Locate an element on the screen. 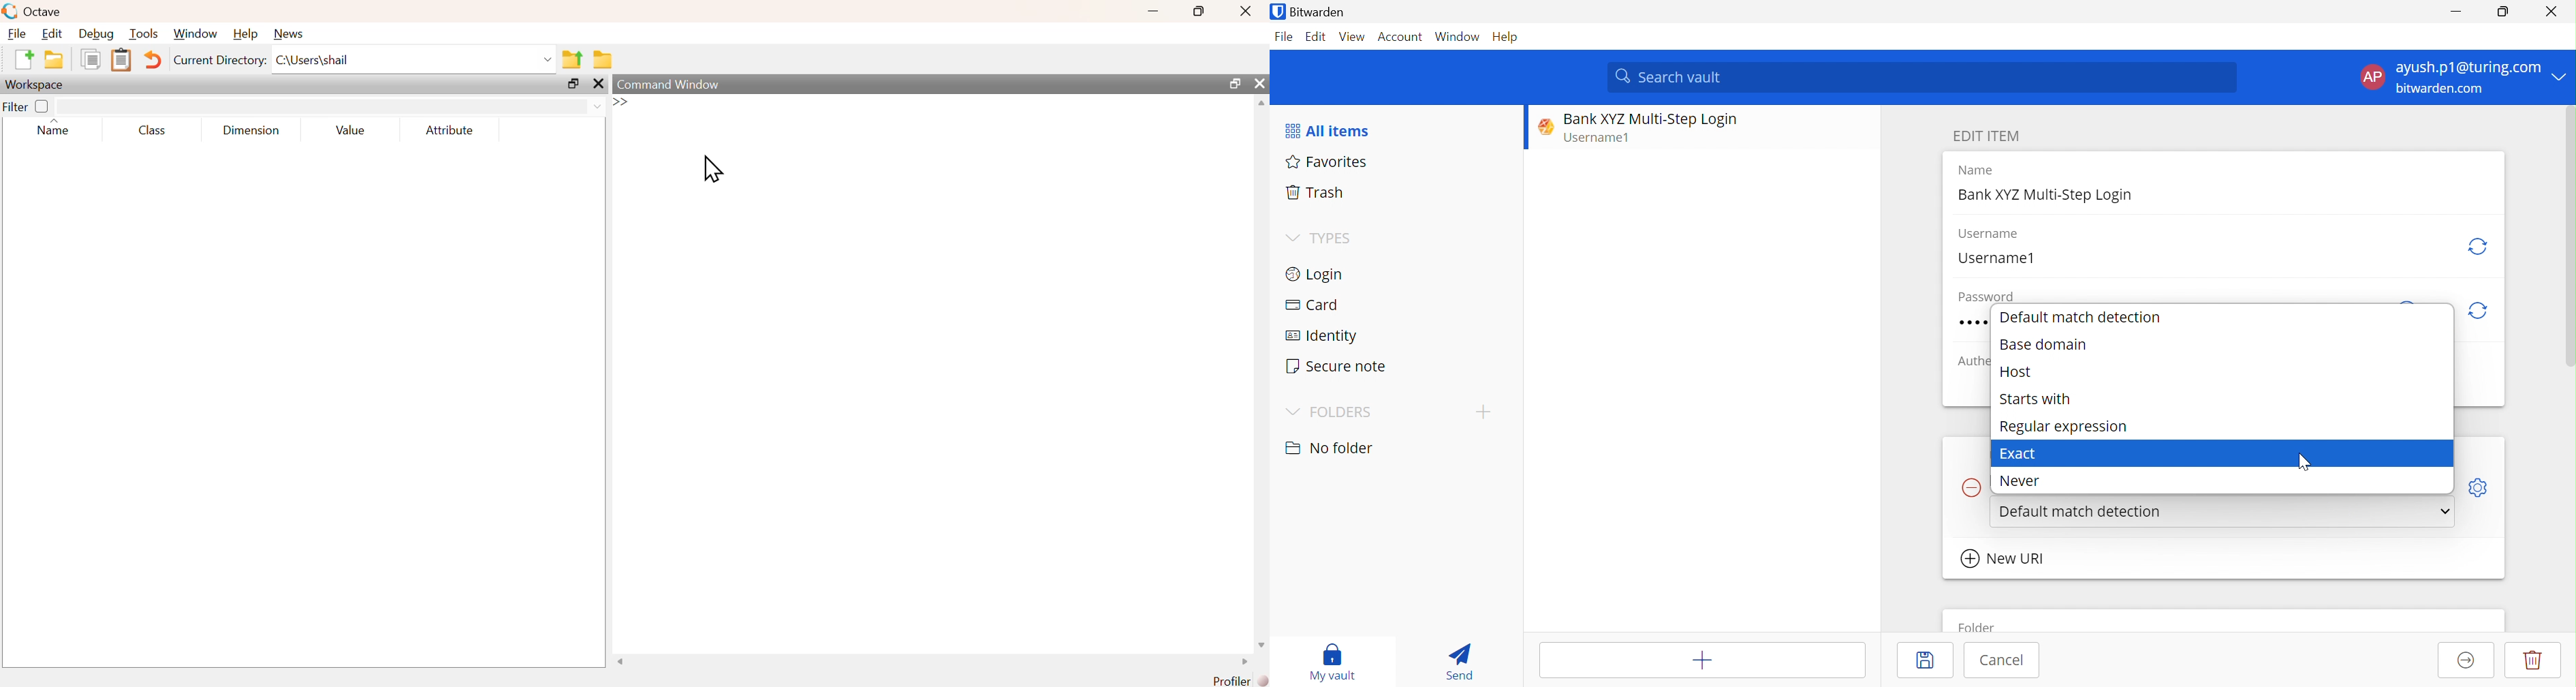  Starts with is located at coordinates (2033, 401).